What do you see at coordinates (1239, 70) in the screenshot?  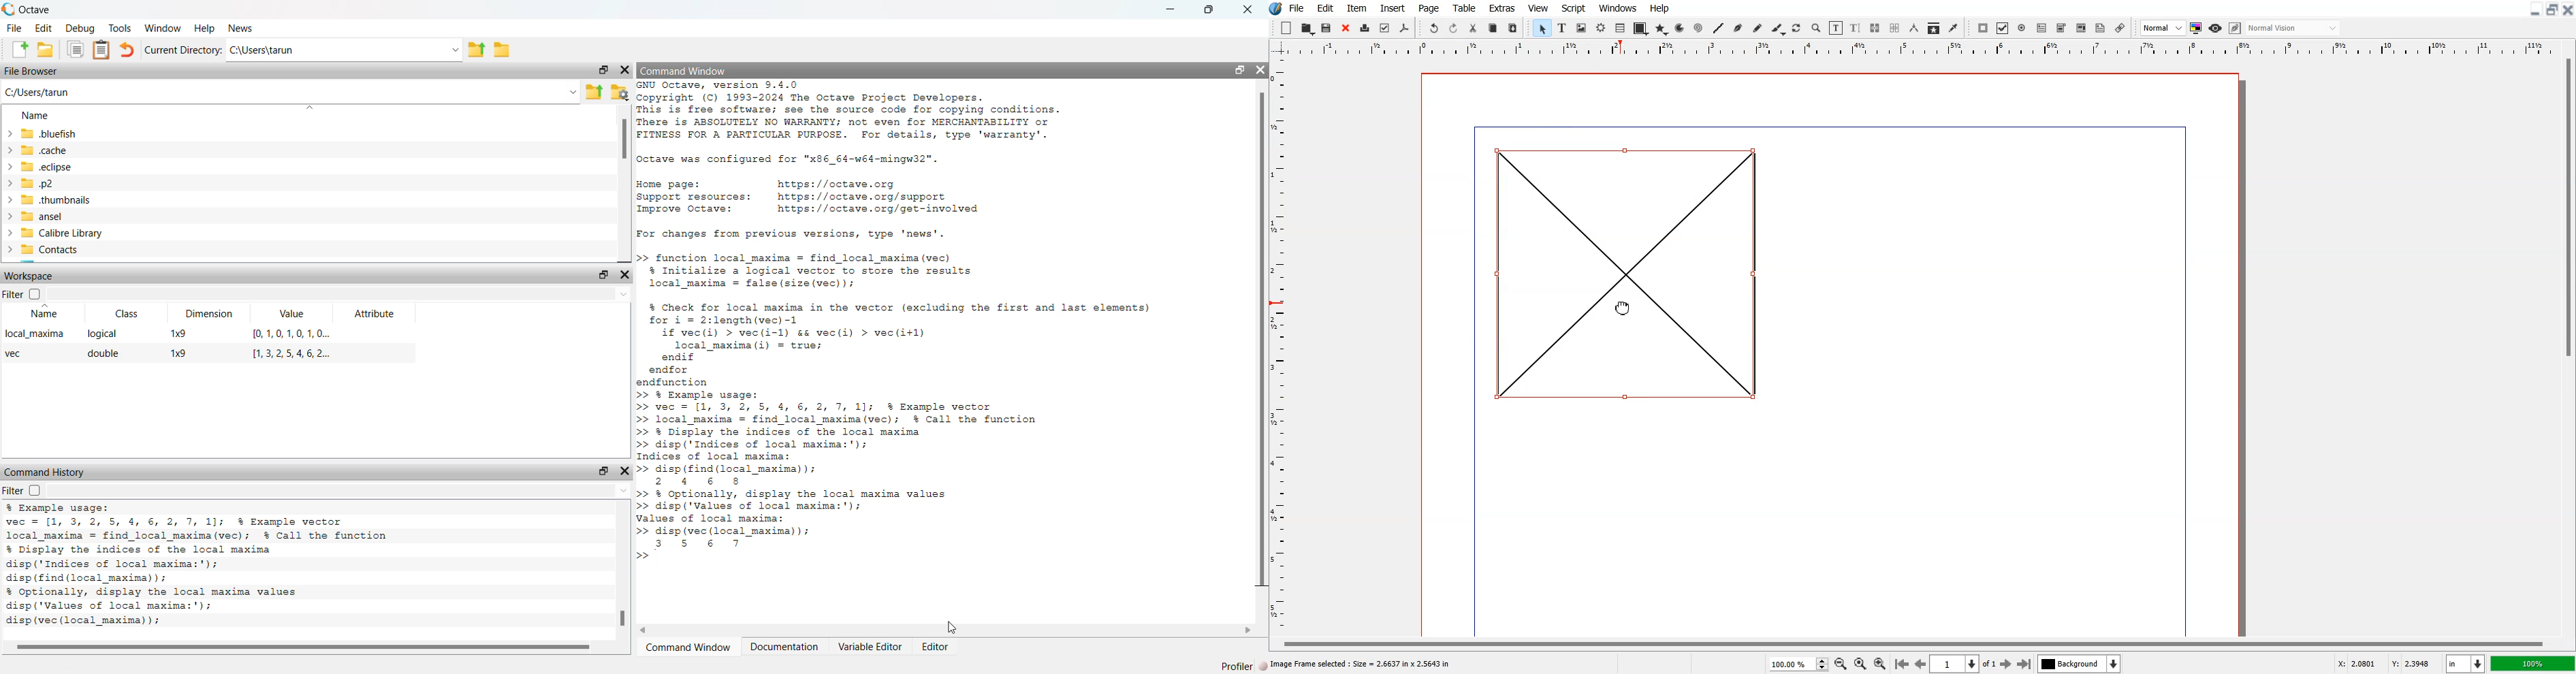 I see `Undock Widget` at bounding box center [1239, 70].